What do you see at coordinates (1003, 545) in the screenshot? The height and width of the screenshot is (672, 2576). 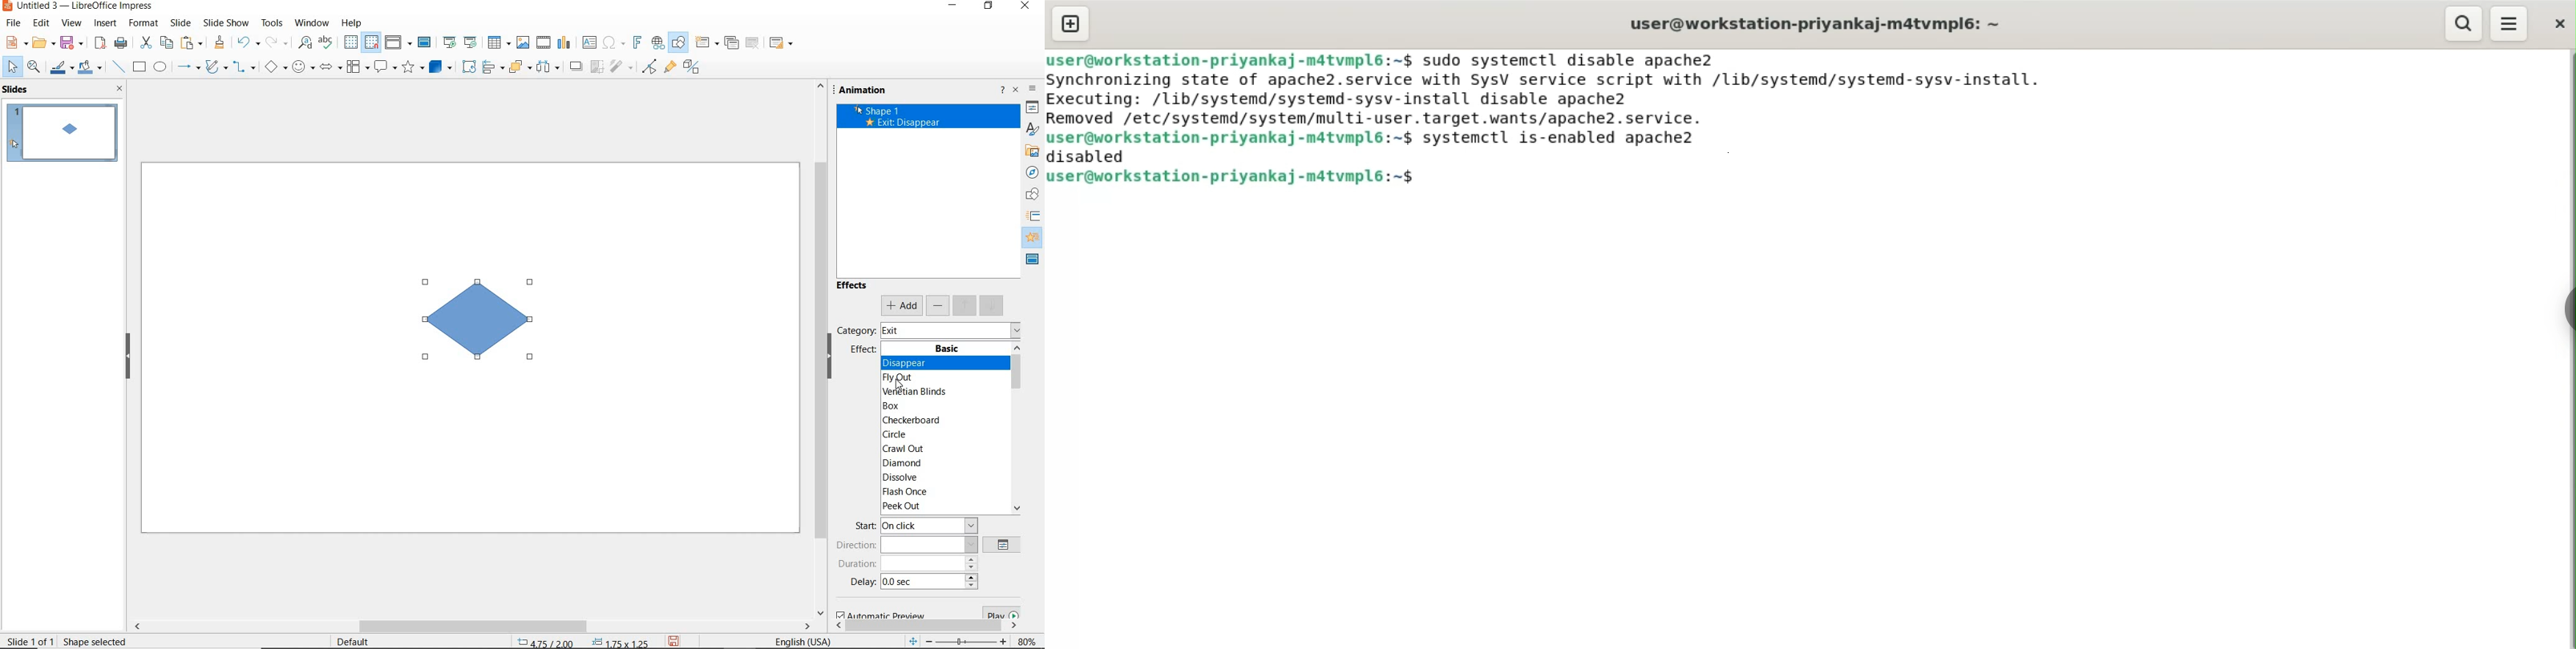 I see `options` at bounding box center [1003, 545].